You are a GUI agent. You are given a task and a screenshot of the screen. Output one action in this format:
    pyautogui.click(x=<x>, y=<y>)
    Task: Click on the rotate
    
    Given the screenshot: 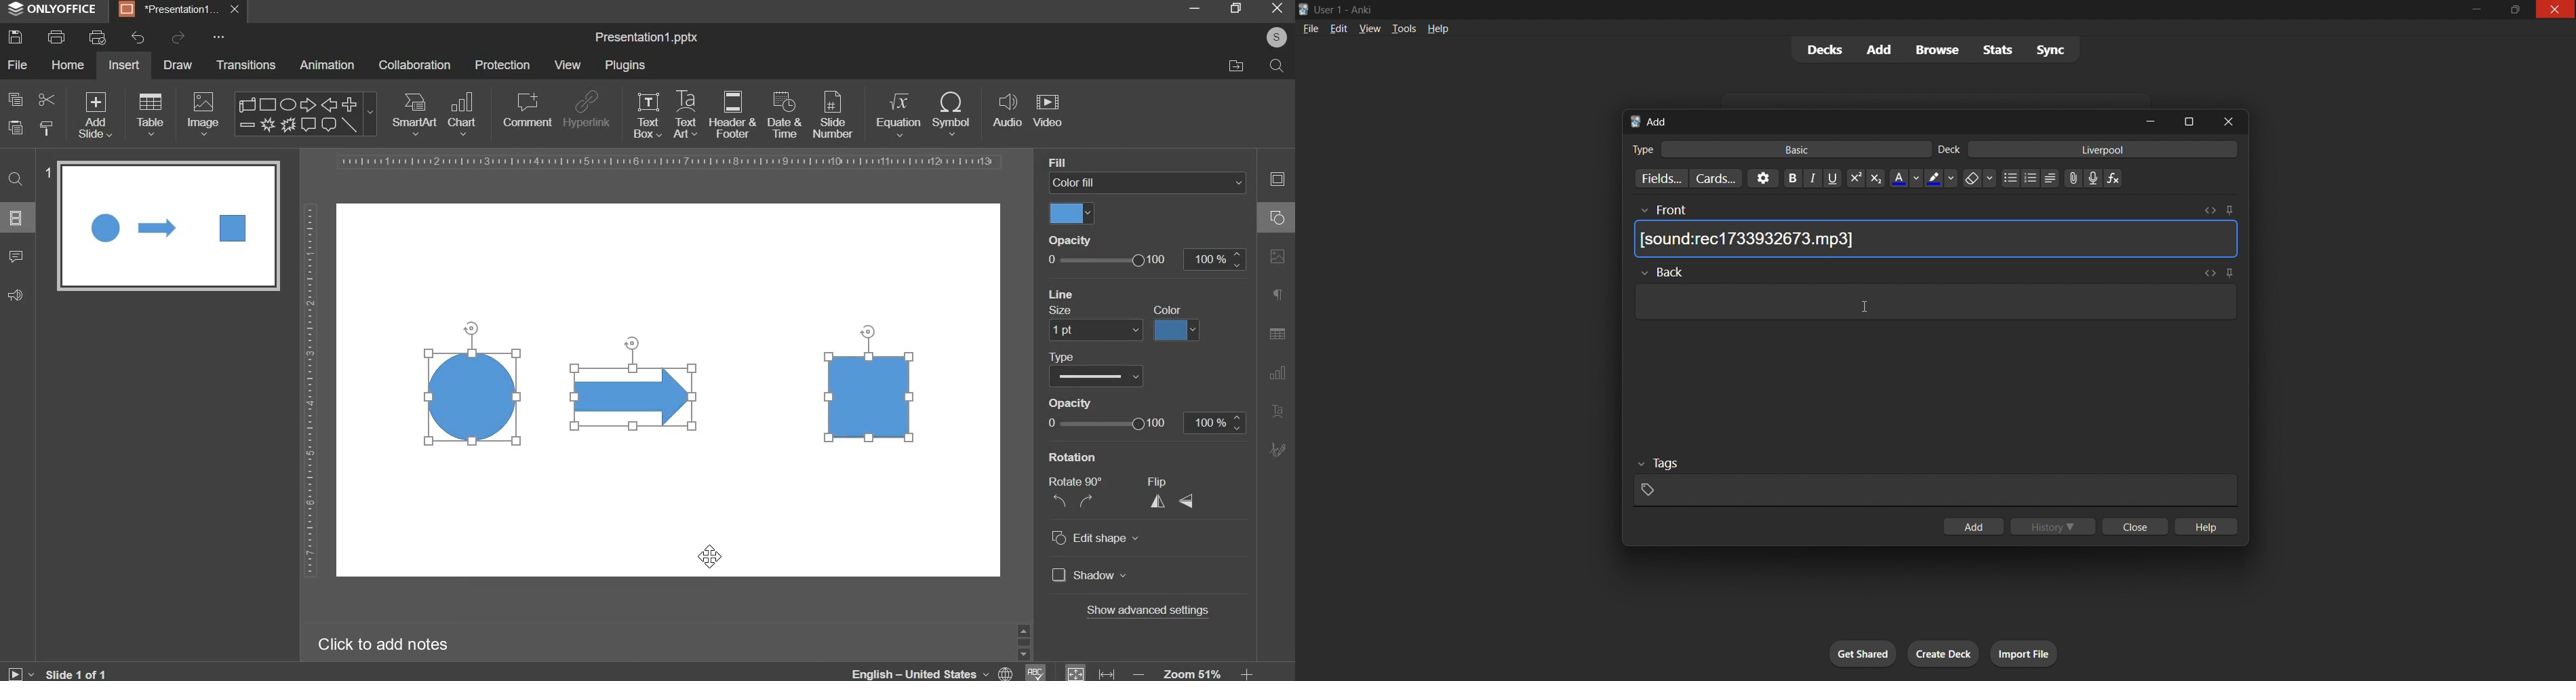 What is the action you would take?
    pyautogui.click(x=866, y=329)
    